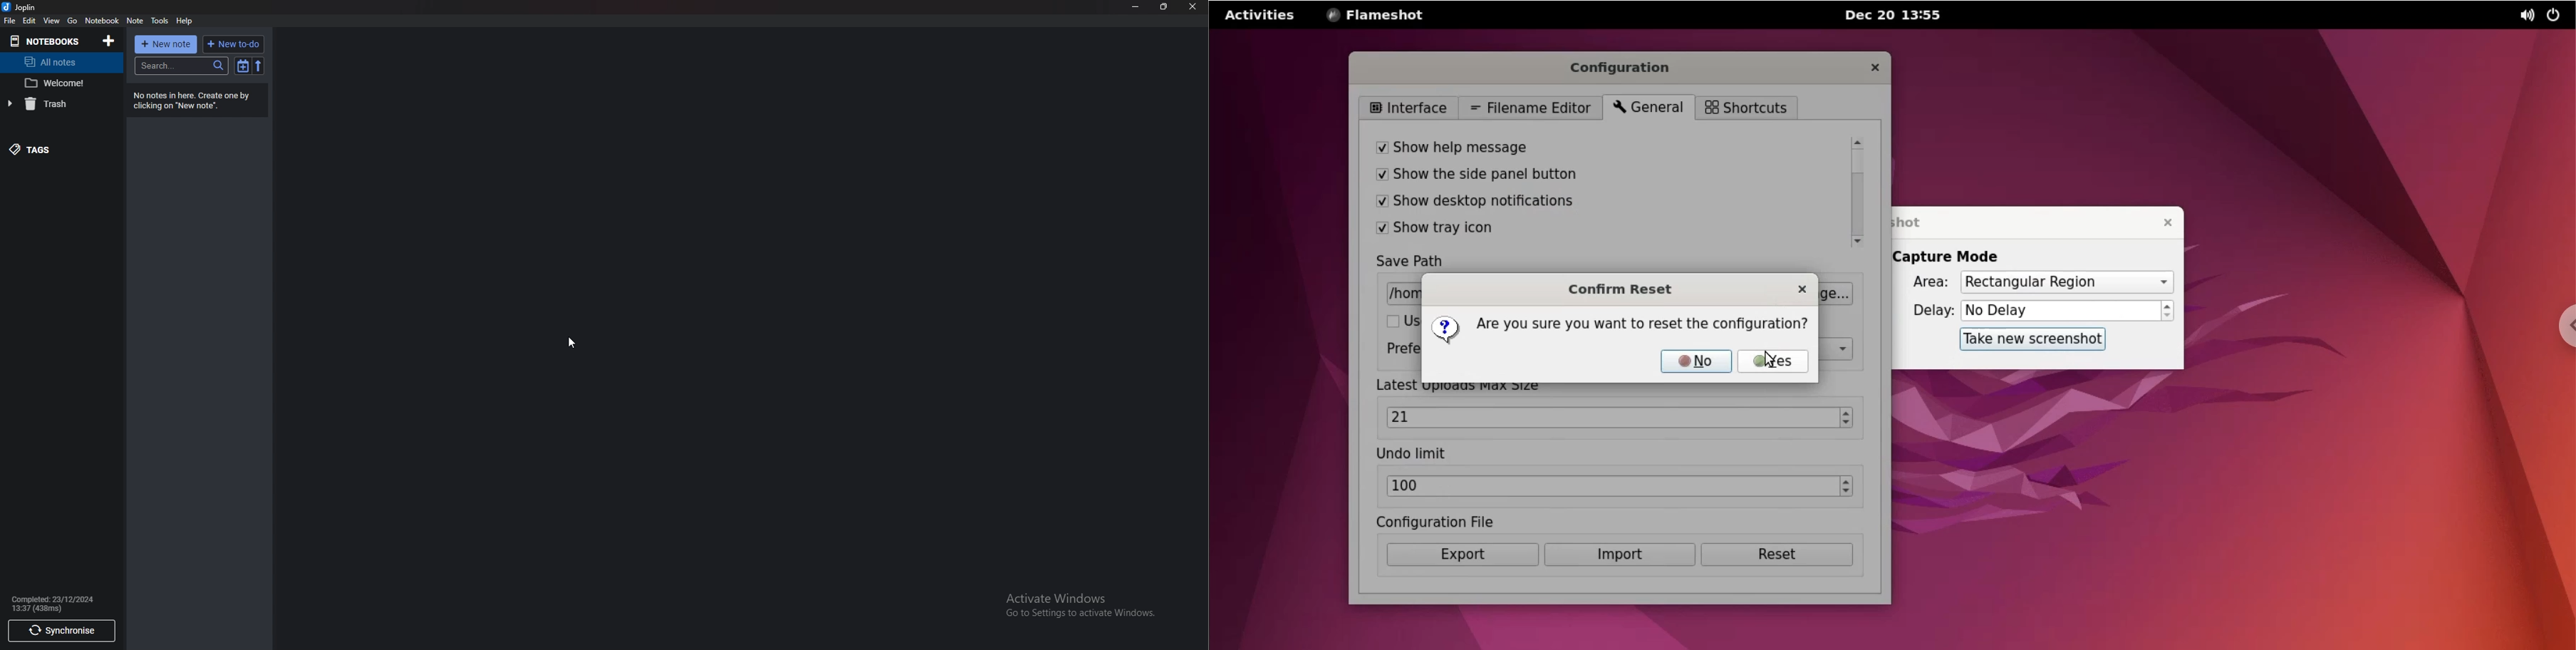  Describe the element at coordinates (56, 63) in the screenshot. I see `All notes` at that location.